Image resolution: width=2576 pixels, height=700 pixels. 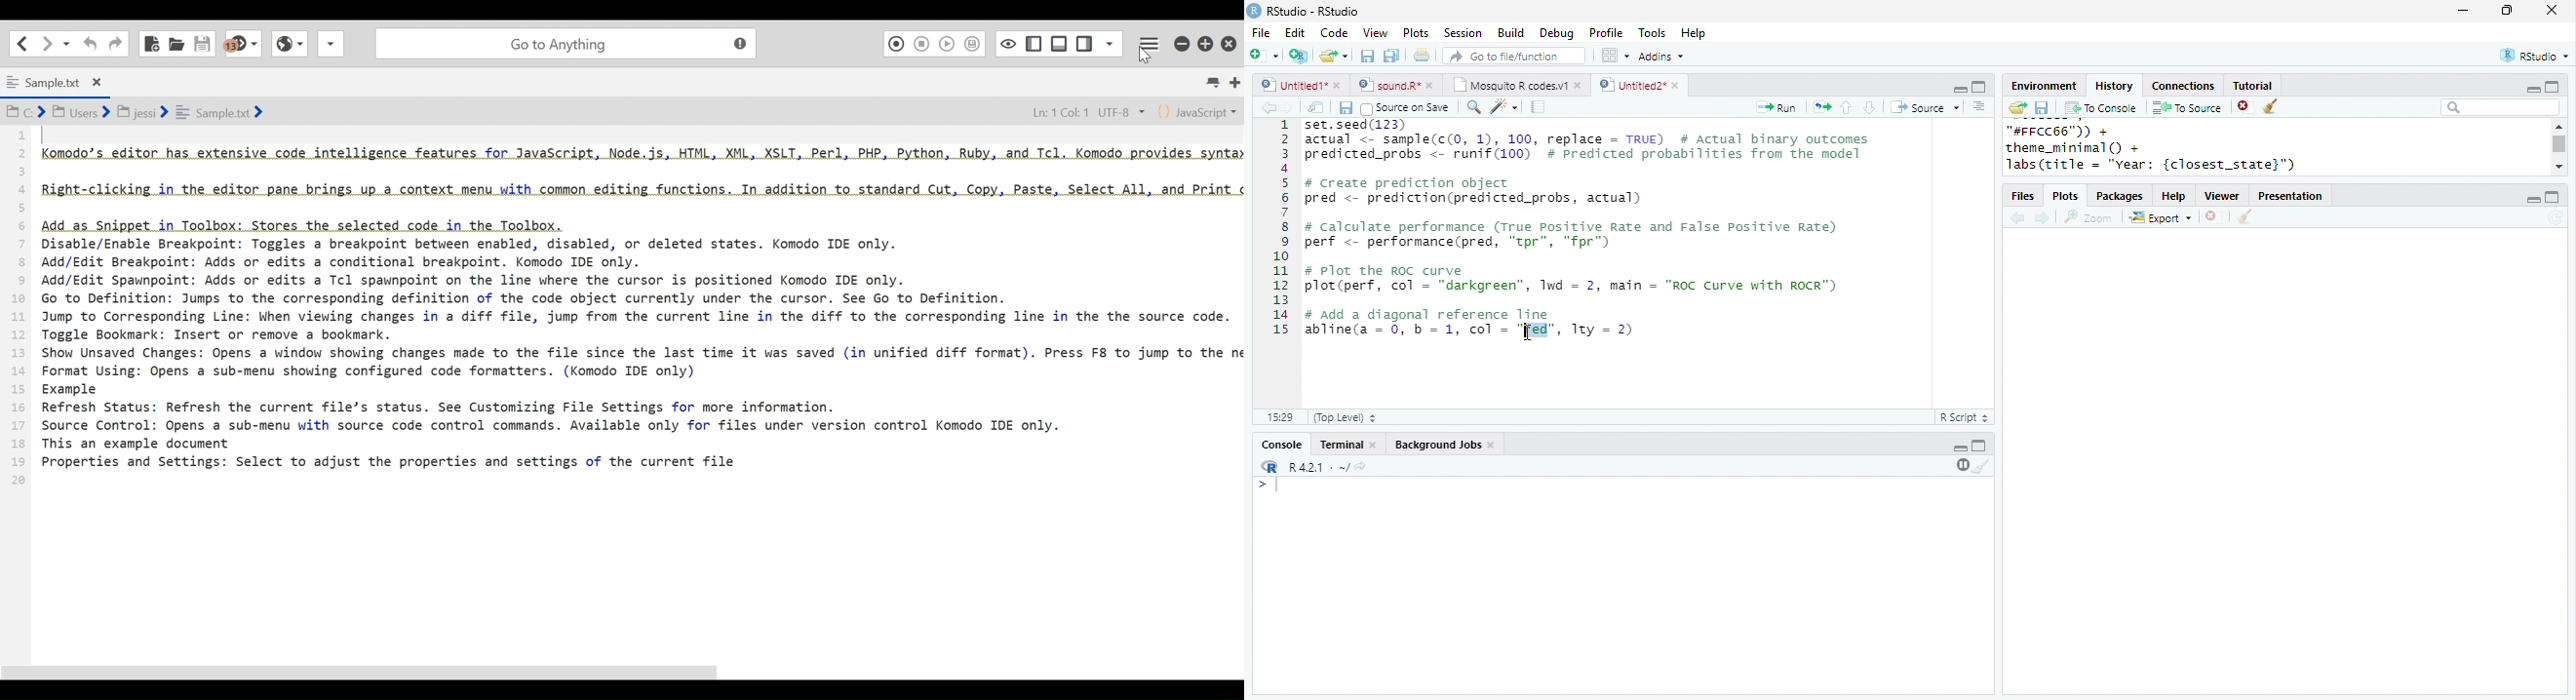 What do you see at coordinates (1574, 280) in the screenshot?
I see `# Plot the ROC curveplot(perf, col - "darkgreen”, 1wd = 2, main = "ROC Curve with ROCR")` at bounding box center [1574, 280].